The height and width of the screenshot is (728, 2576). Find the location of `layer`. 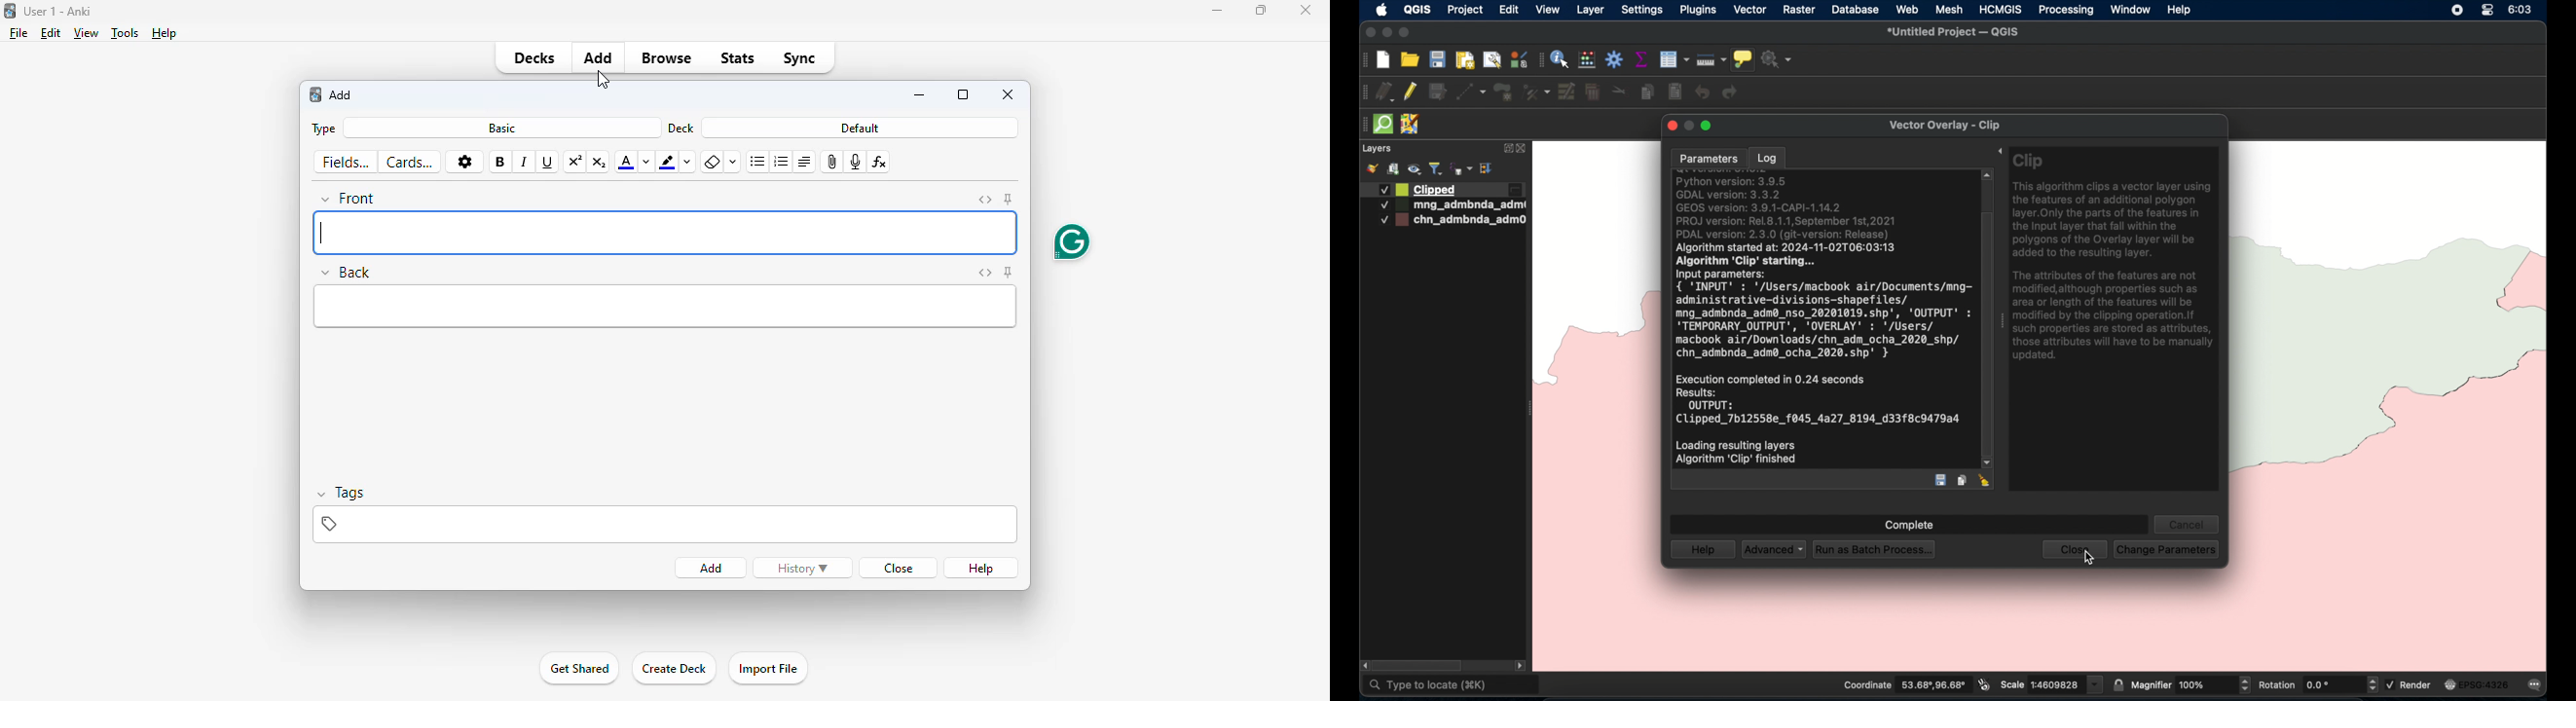

layer is located at coordinates (1590, 11).